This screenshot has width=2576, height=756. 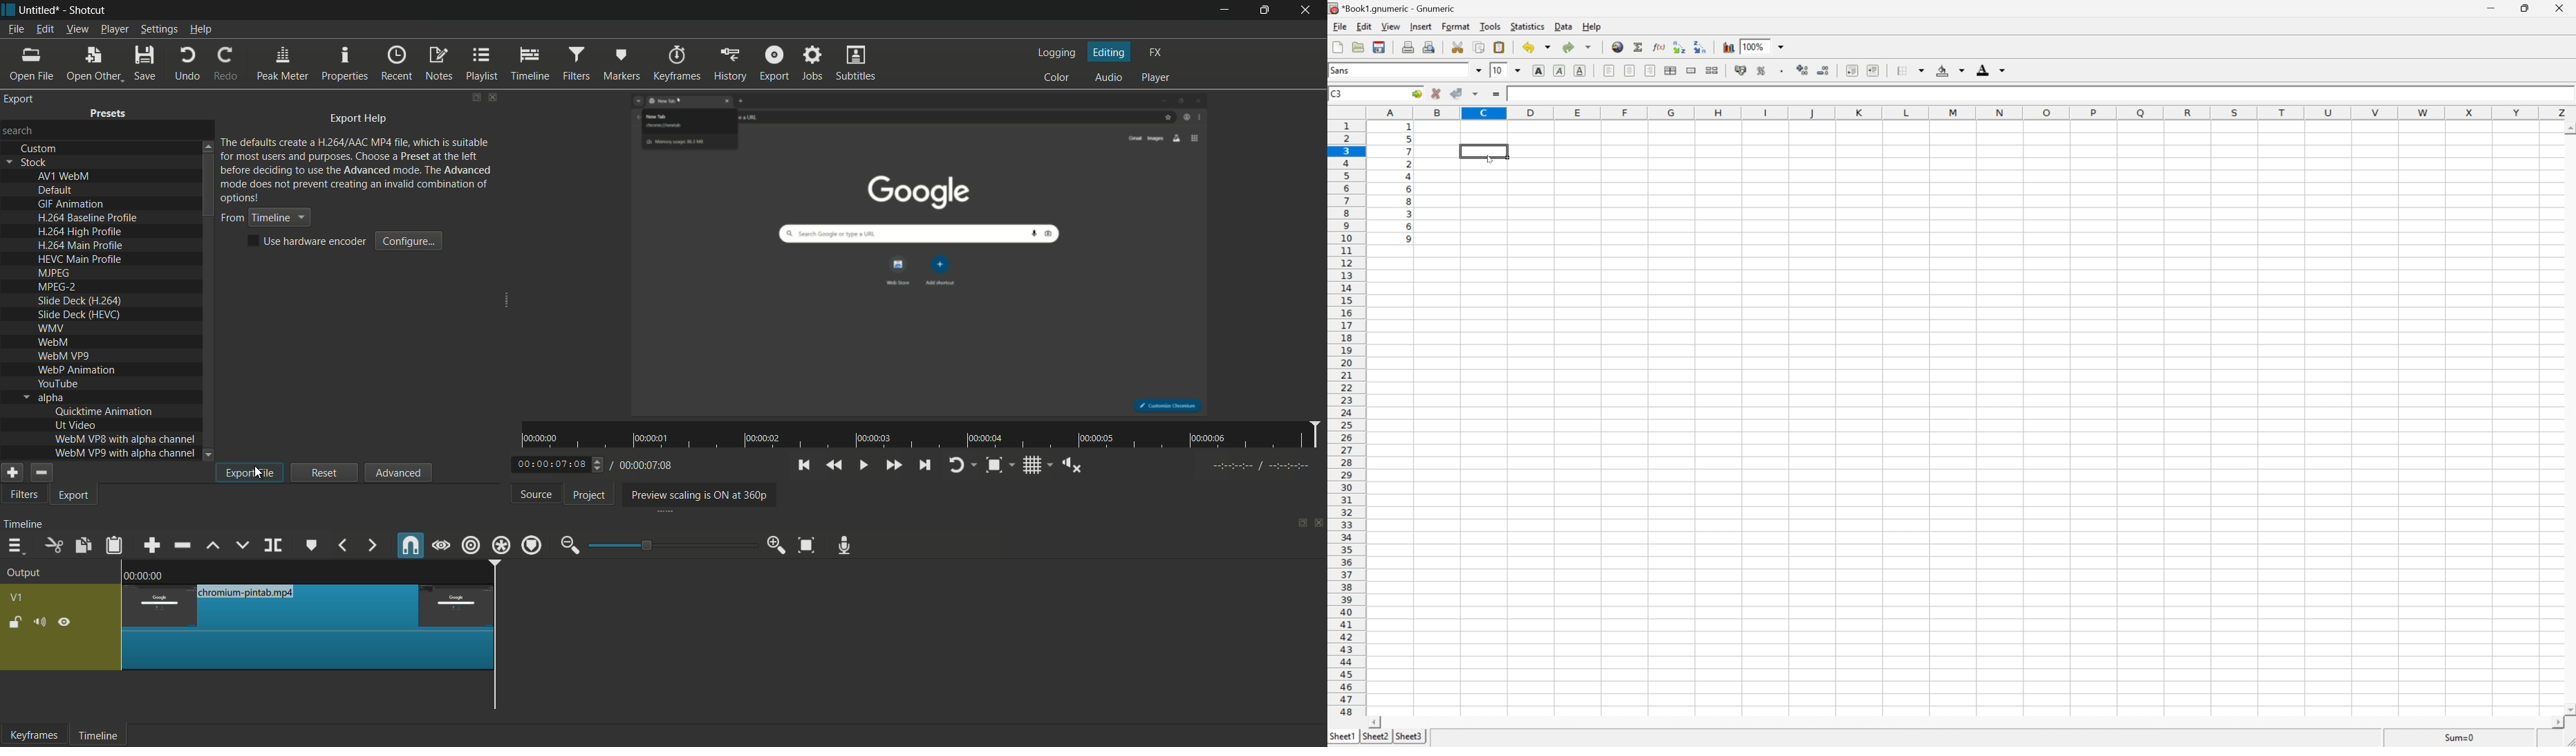 I want to click on help menu, so click(x=202, y=30).